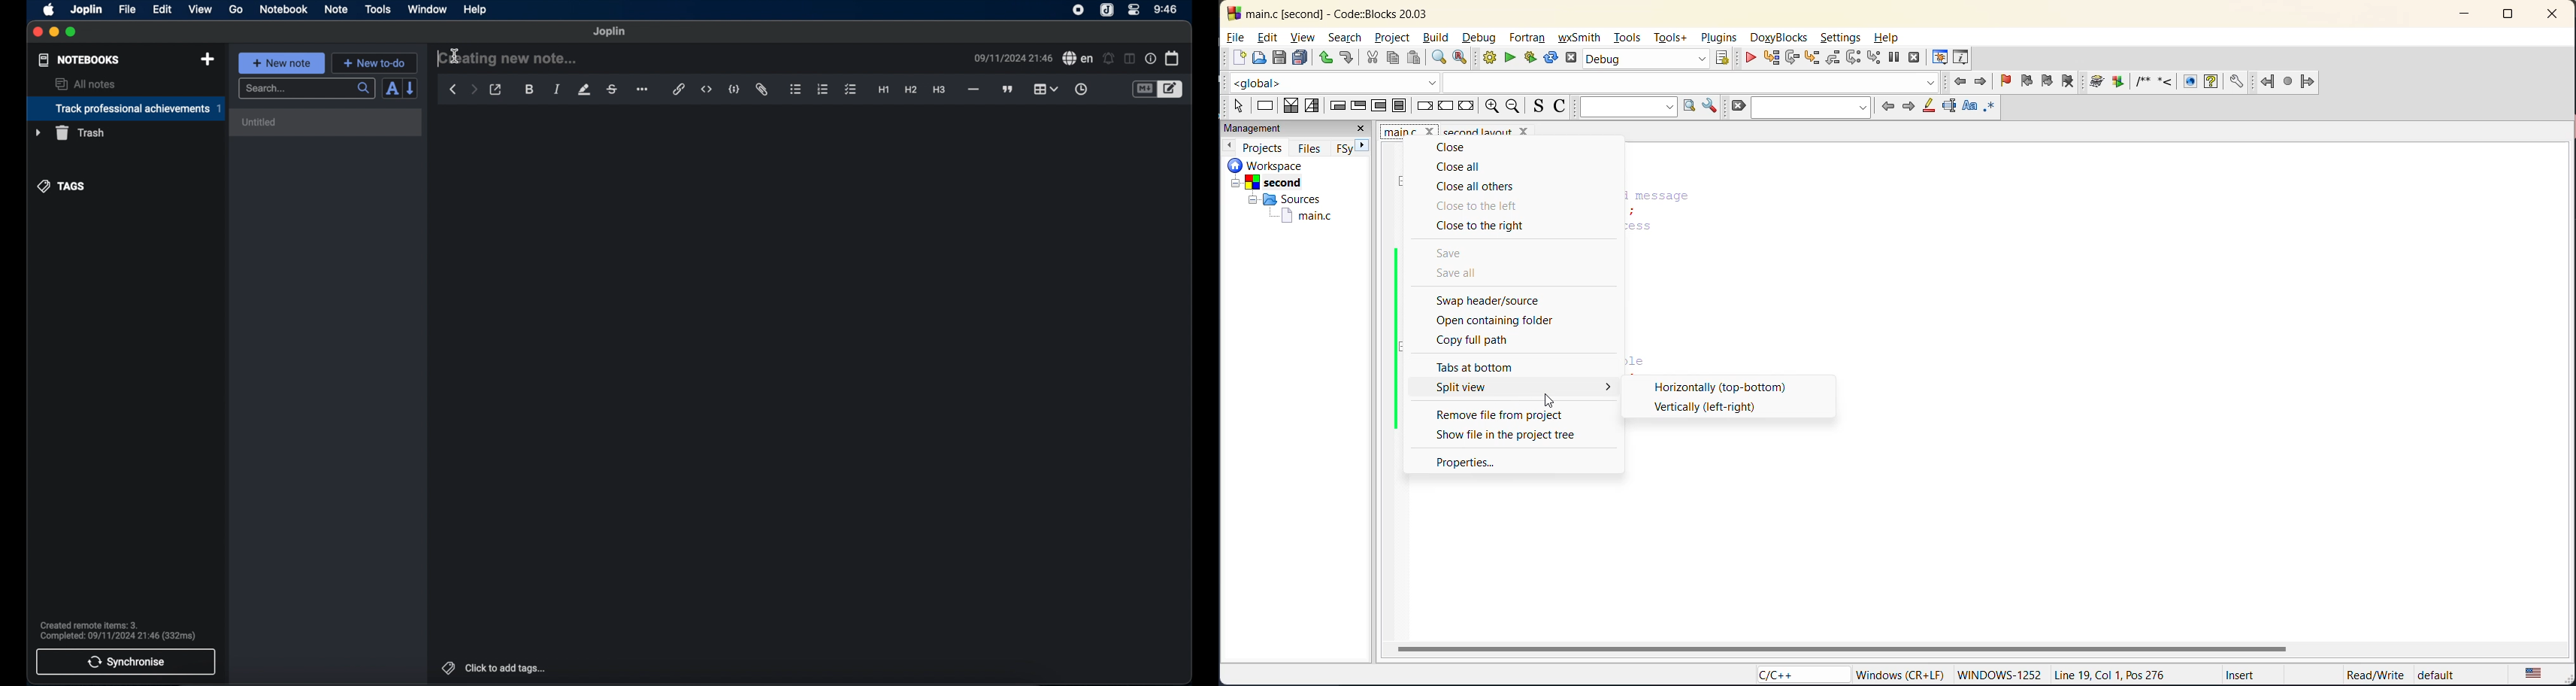  What do you see at coordinates (1970, 107) in the screenshot?
I see `match case` at bounding box center [1970, 107].